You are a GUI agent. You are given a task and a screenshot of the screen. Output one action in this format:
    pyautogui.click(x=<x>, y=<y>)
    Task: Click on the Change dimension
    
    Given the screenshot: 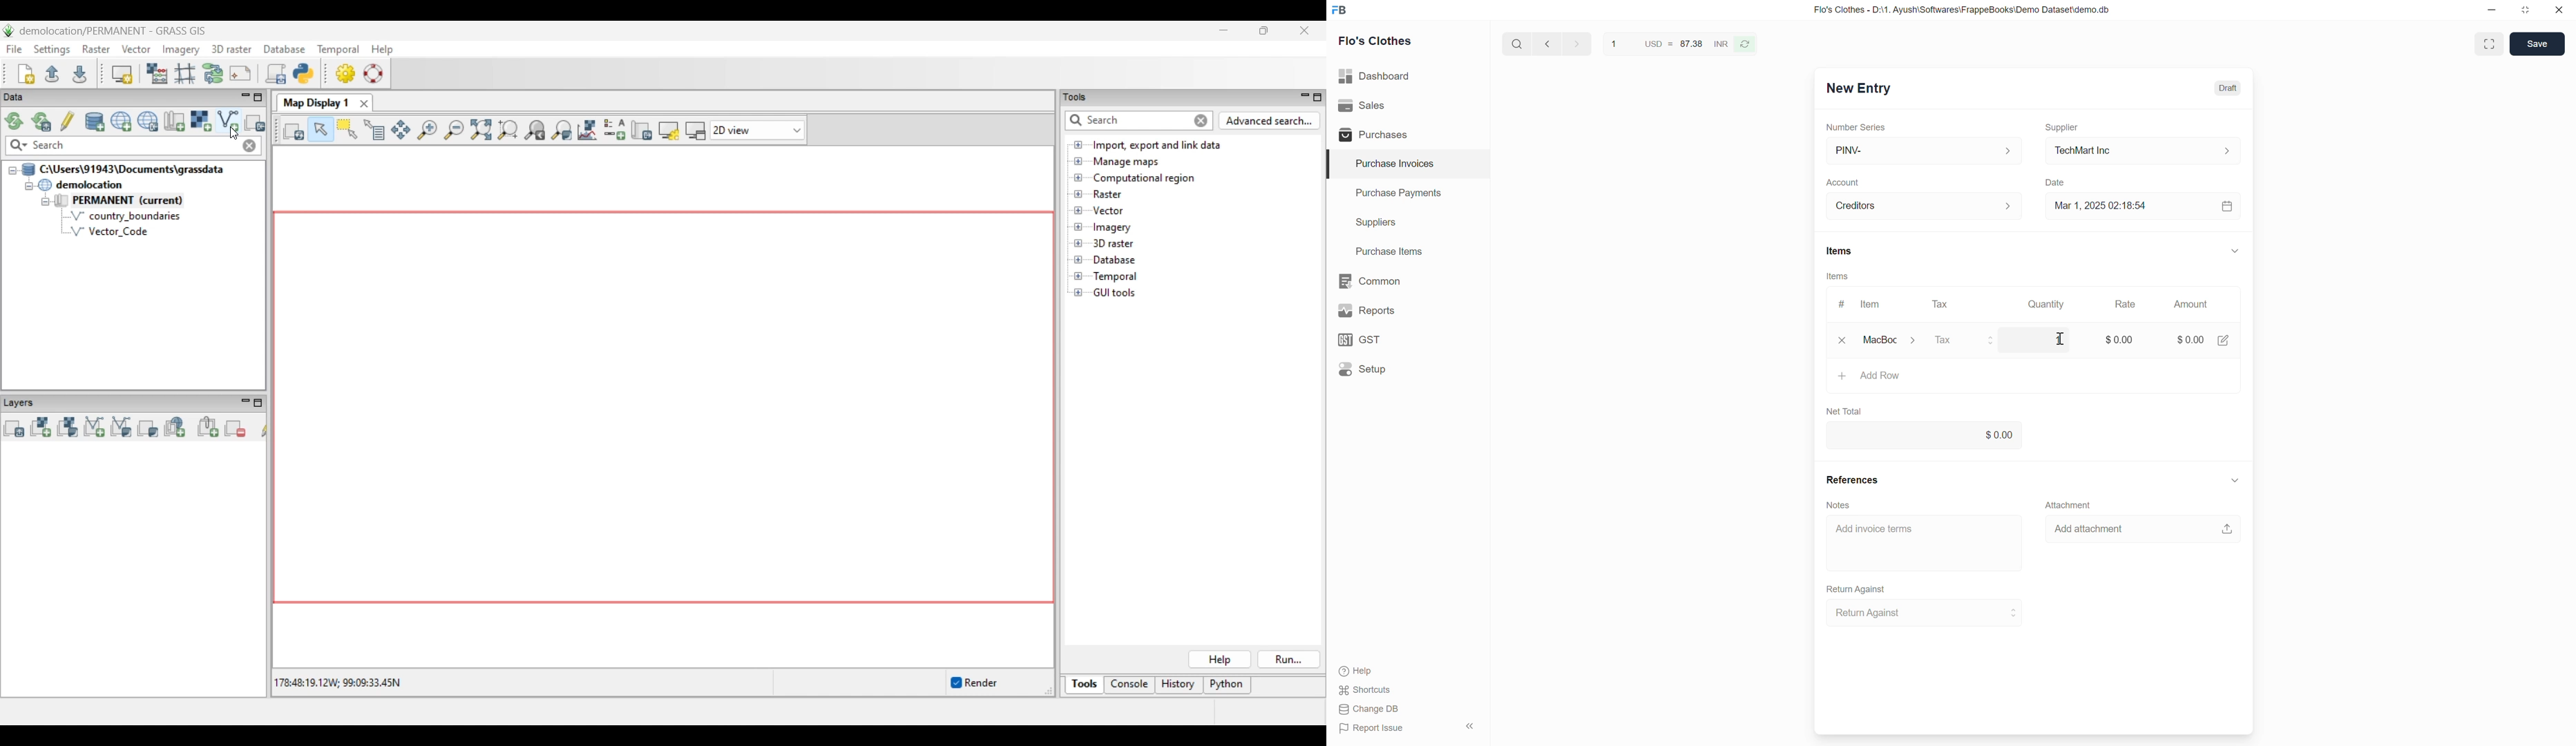 What is the action you would take?
    pyautogui.click(x=2526, y=10)
    